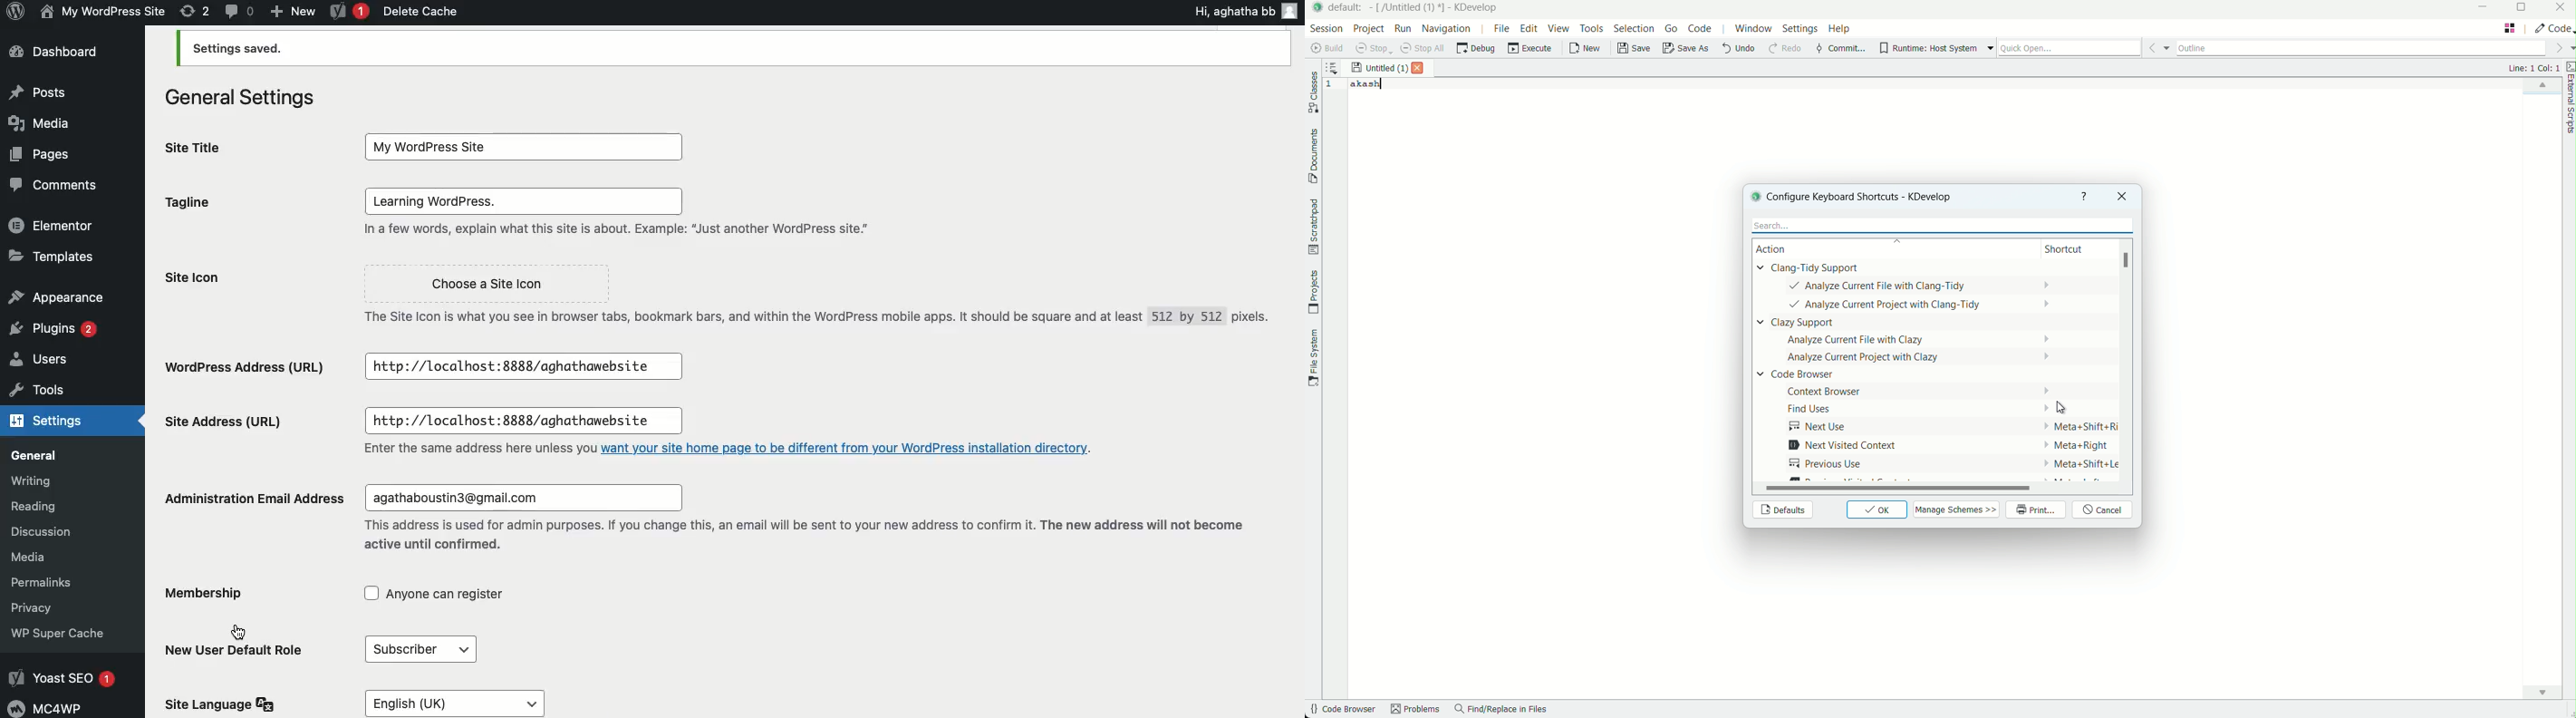 This screenshot has width=2576, height=728. Describe the element at coordinates (2070, 49) in the screenshot. I see `quick open` at that location.